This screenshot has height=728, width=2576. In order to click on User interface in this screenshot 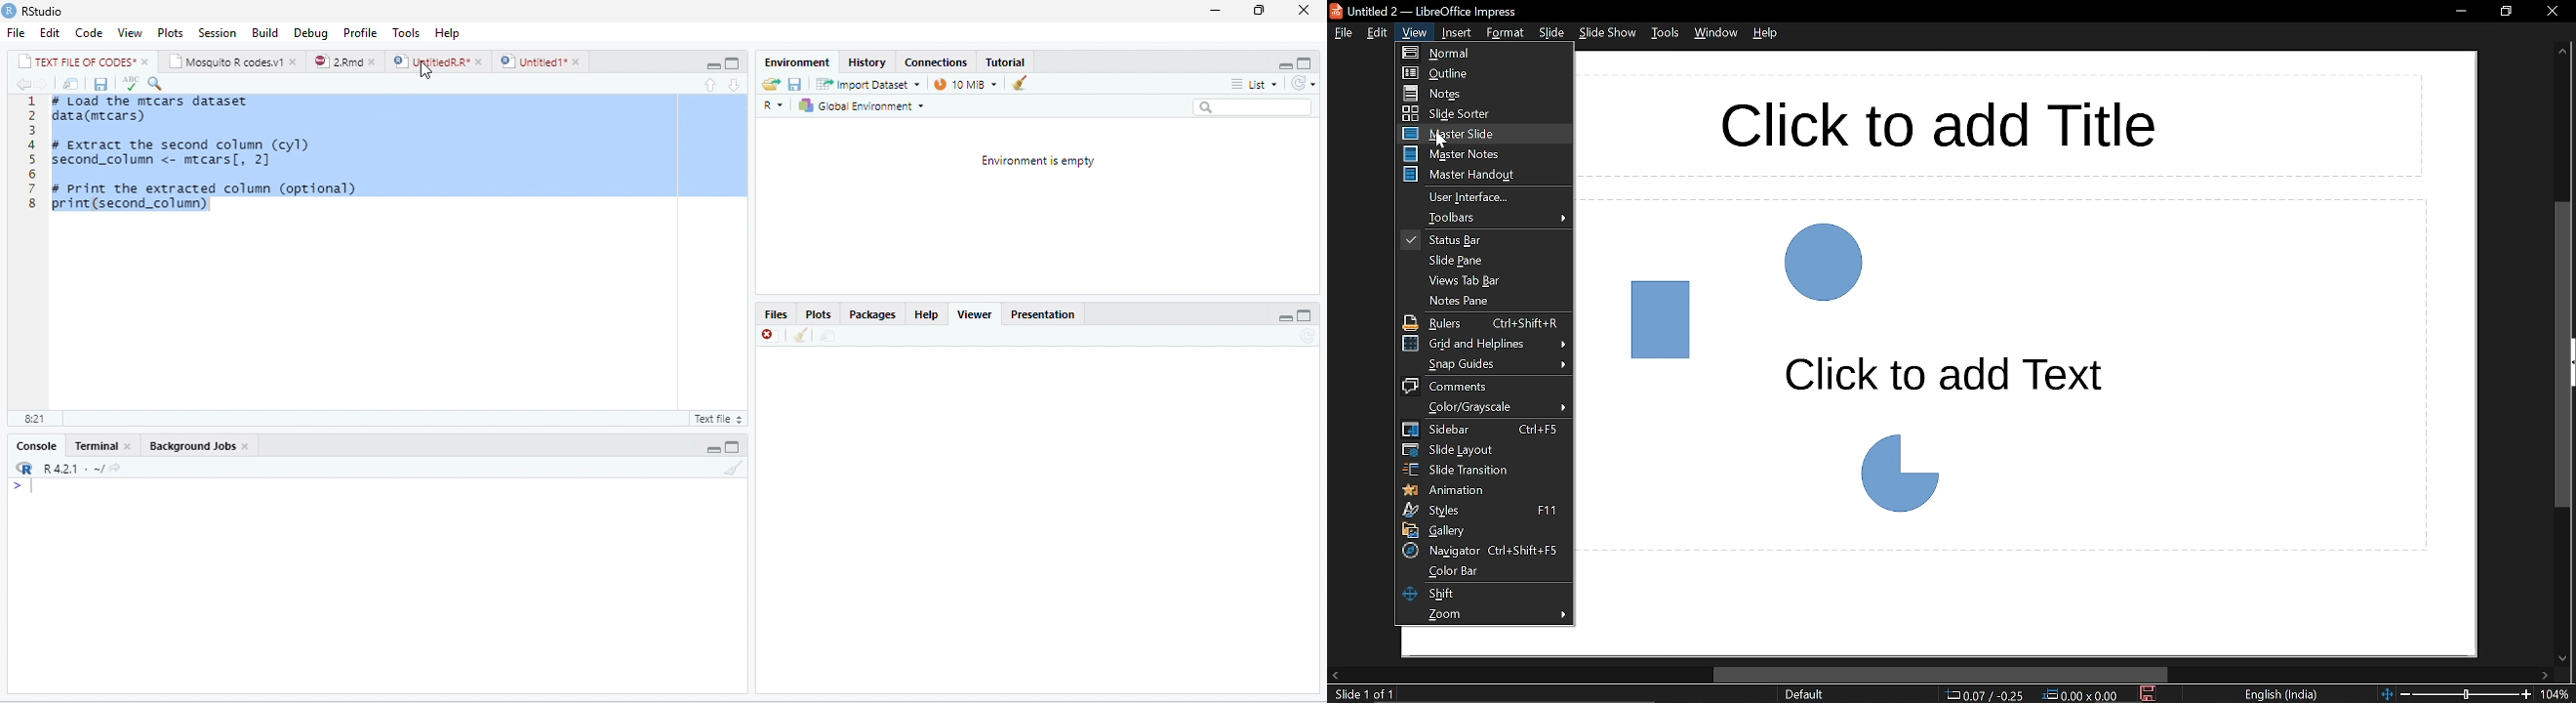, I will do `click(1485, 197)`.